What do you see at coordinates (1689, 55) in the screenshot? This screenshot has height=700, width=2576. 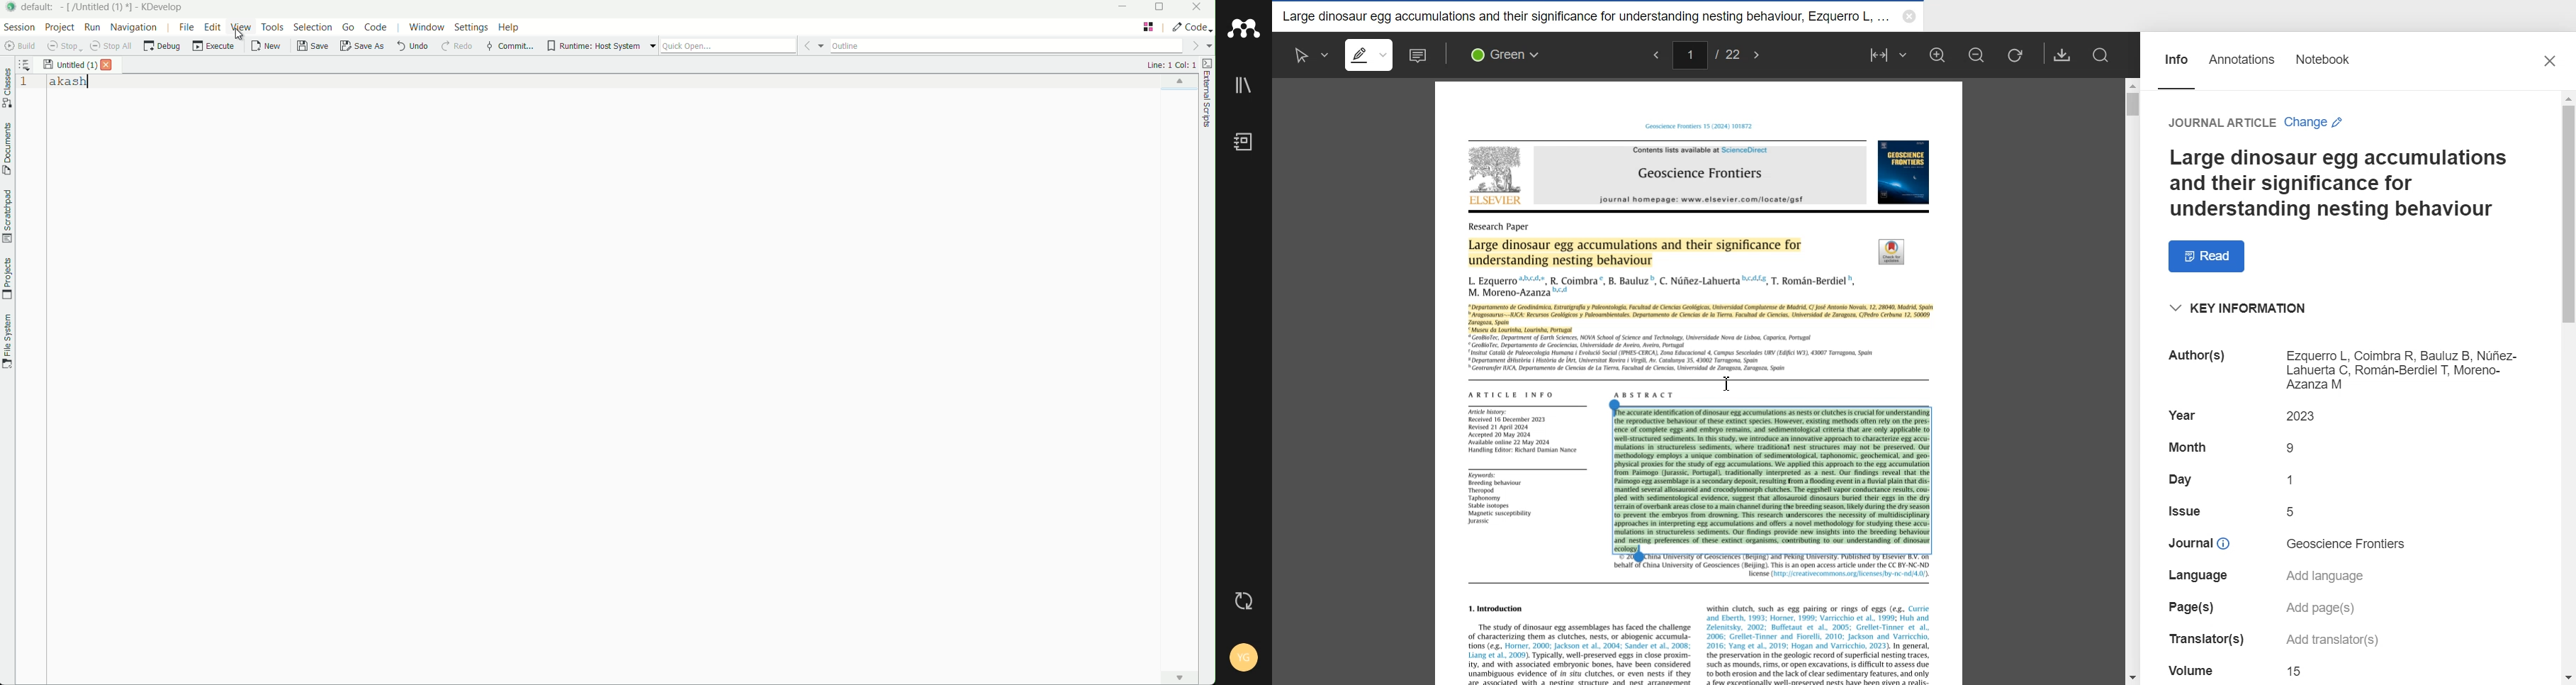 I see `change current page` at bounding box center [1689, 55].